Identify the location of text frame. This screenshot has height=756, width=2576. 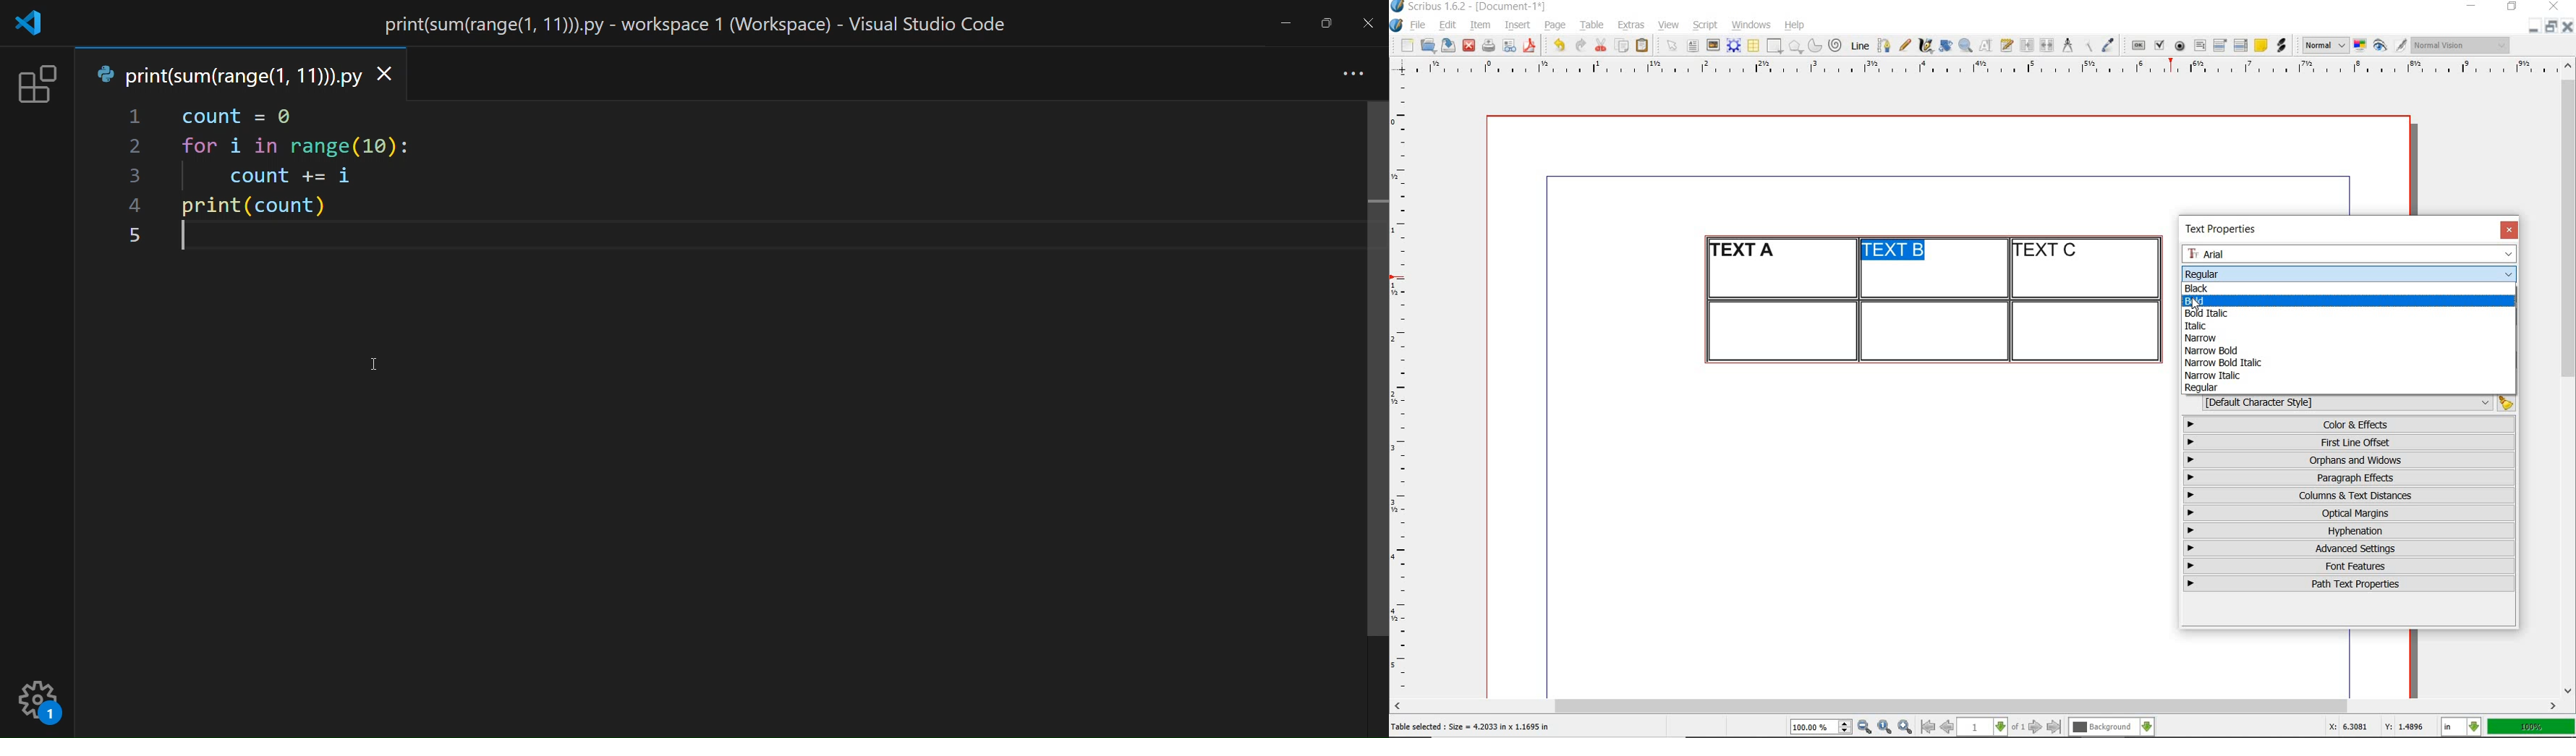
(1692, 47).